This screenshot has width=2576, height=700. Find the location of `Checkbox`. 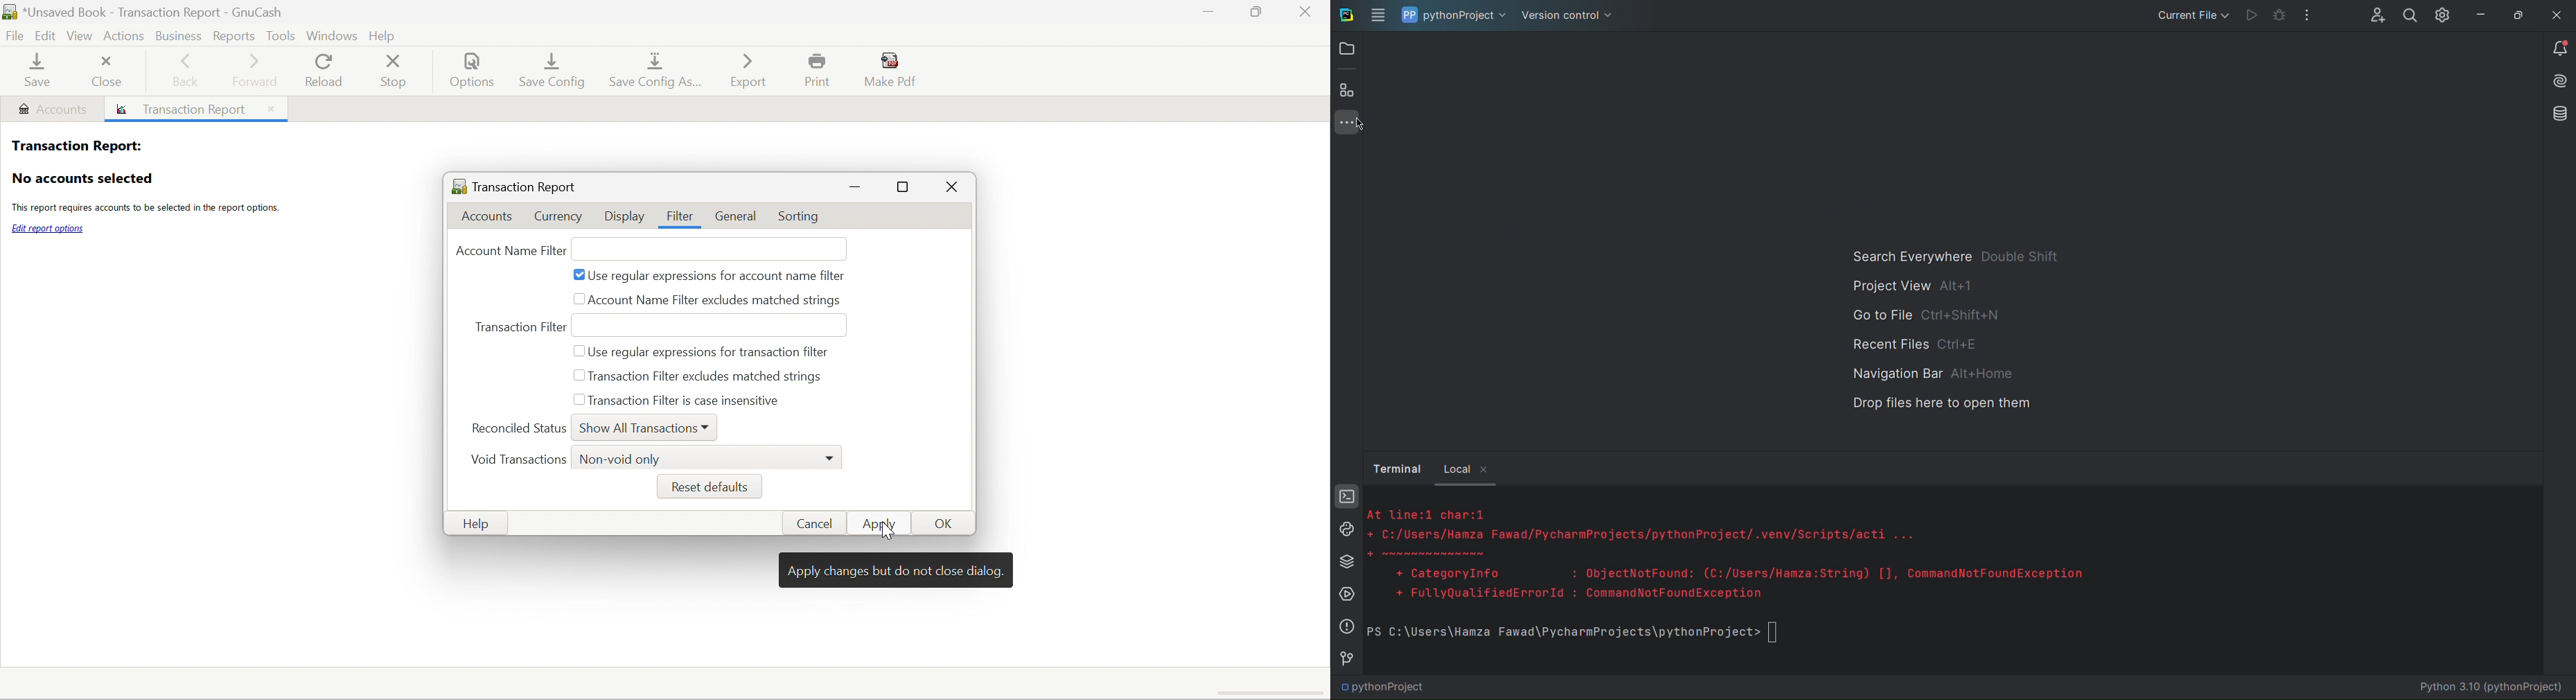

Checkbox is located at coordinates (577, 401).